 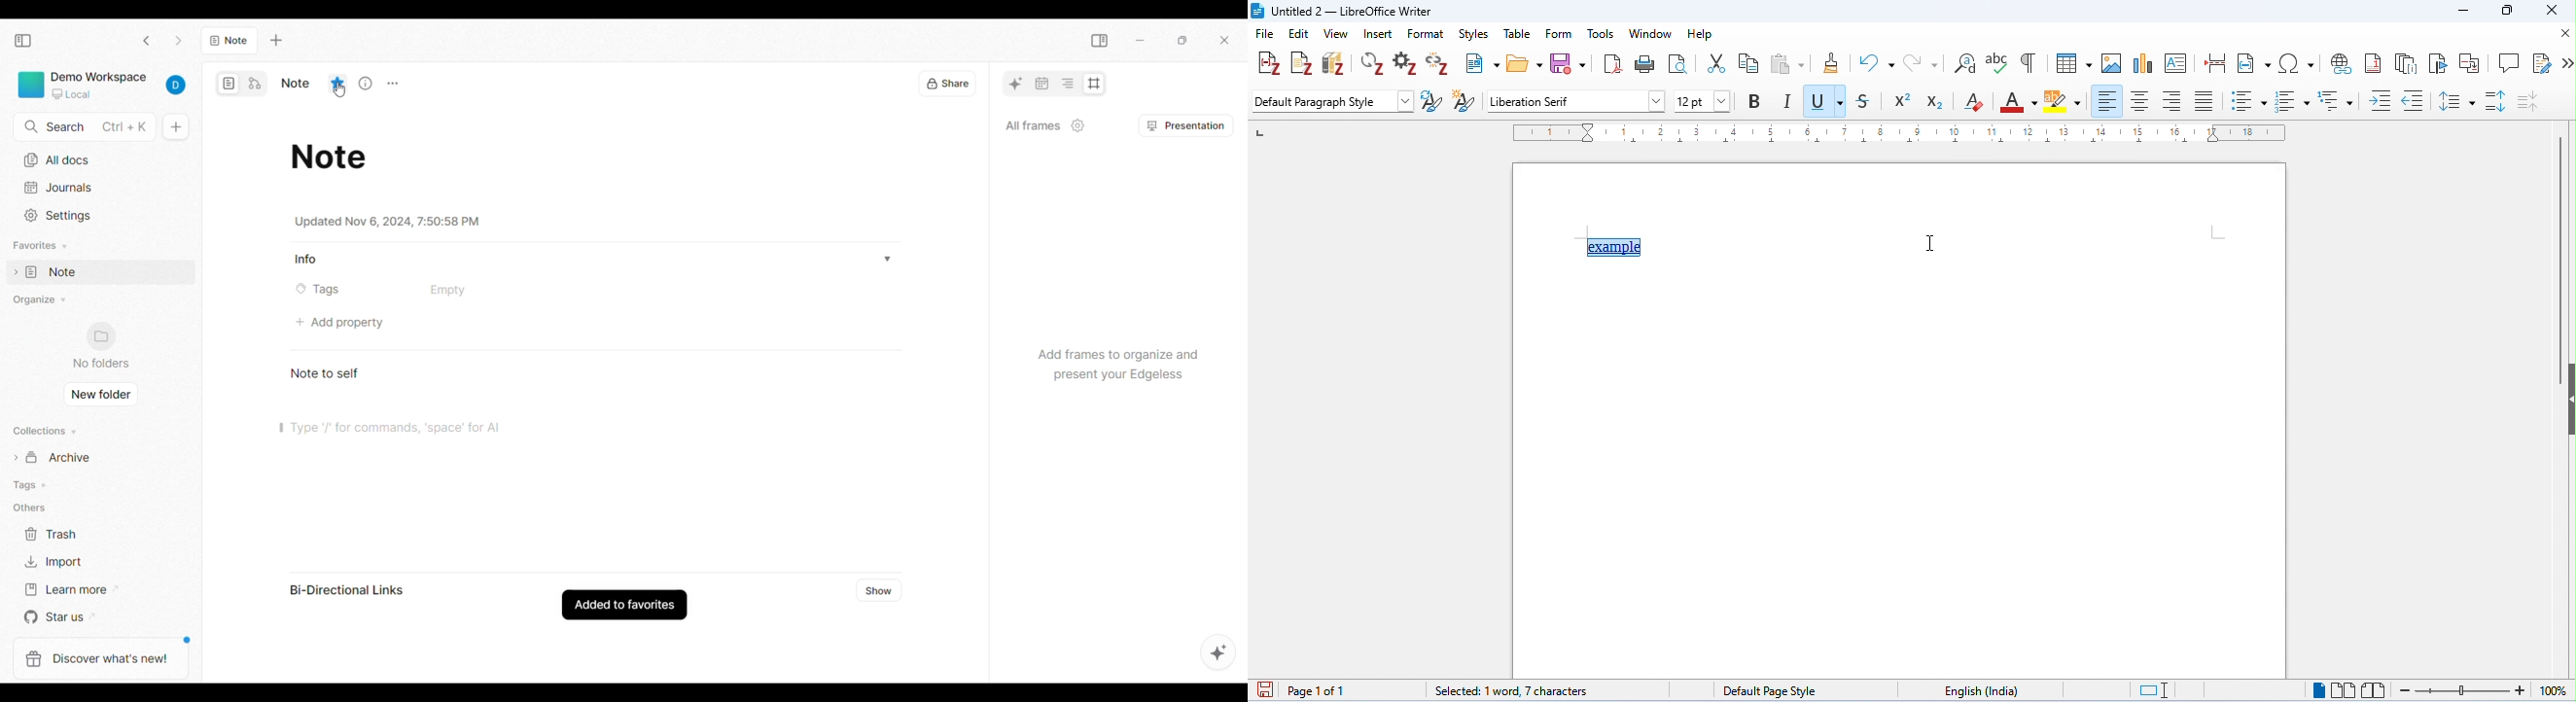 I want to click on Ask AI, so click(x=1219, y=652).